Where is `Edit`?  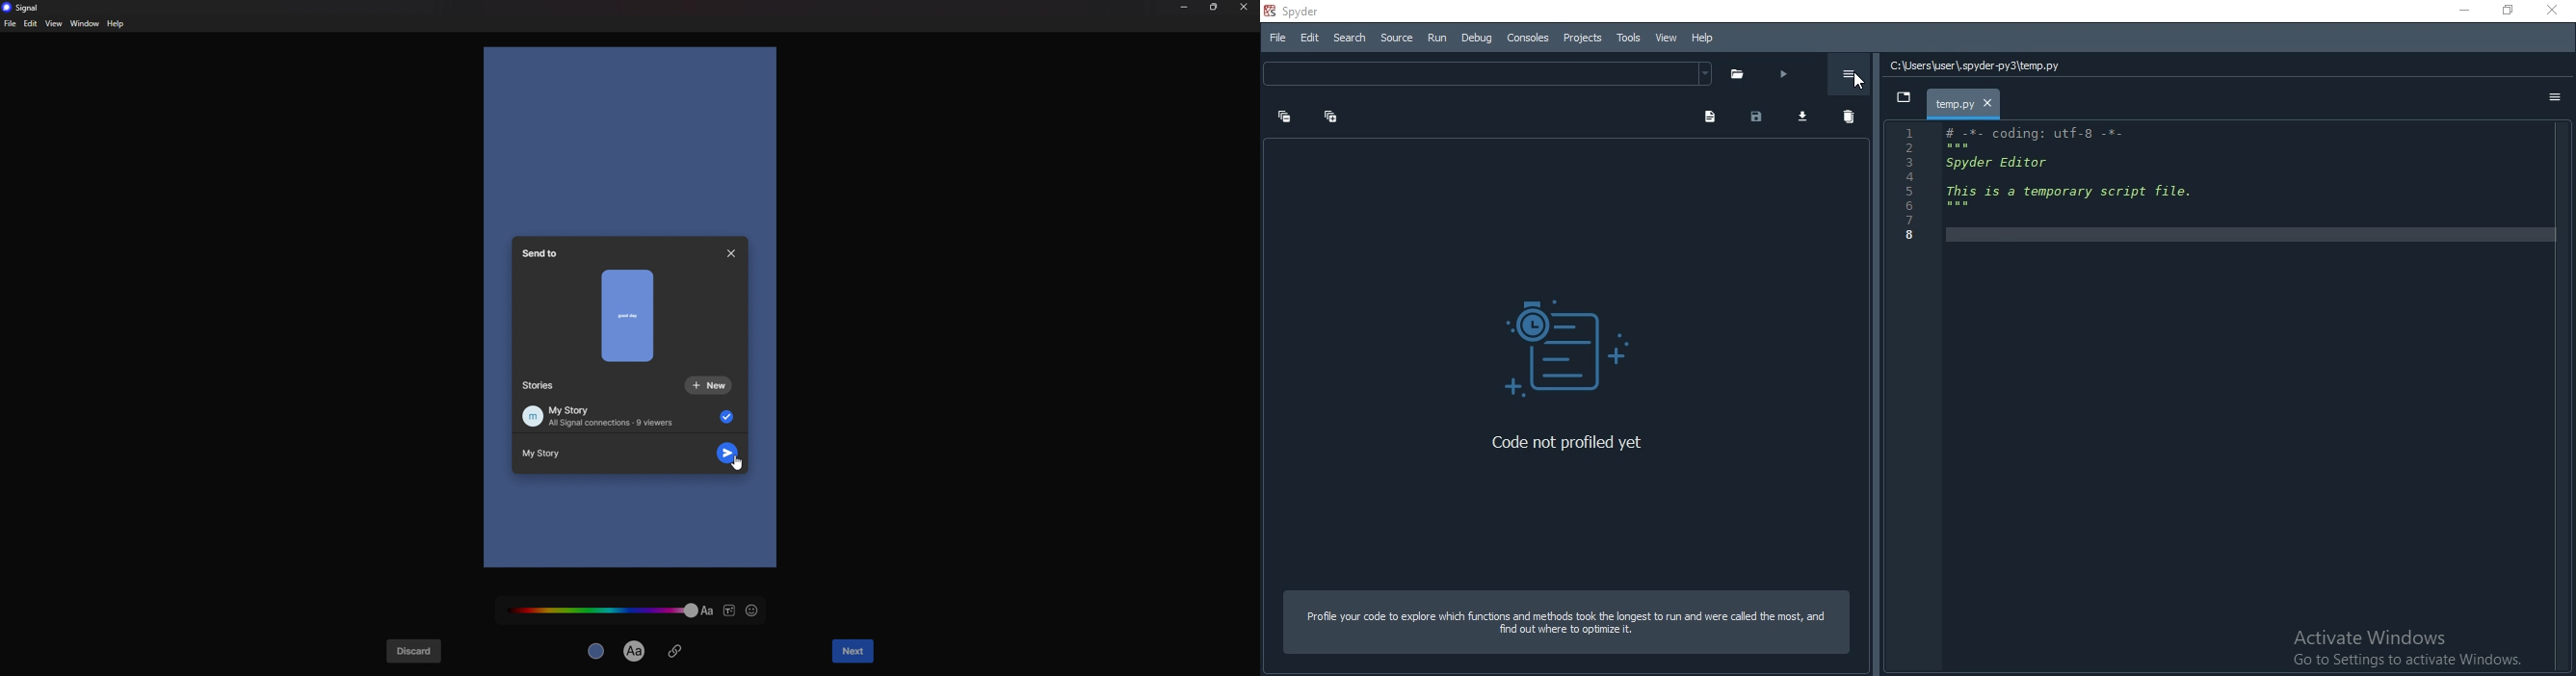 Edit is located at coordinates (1308, 37).